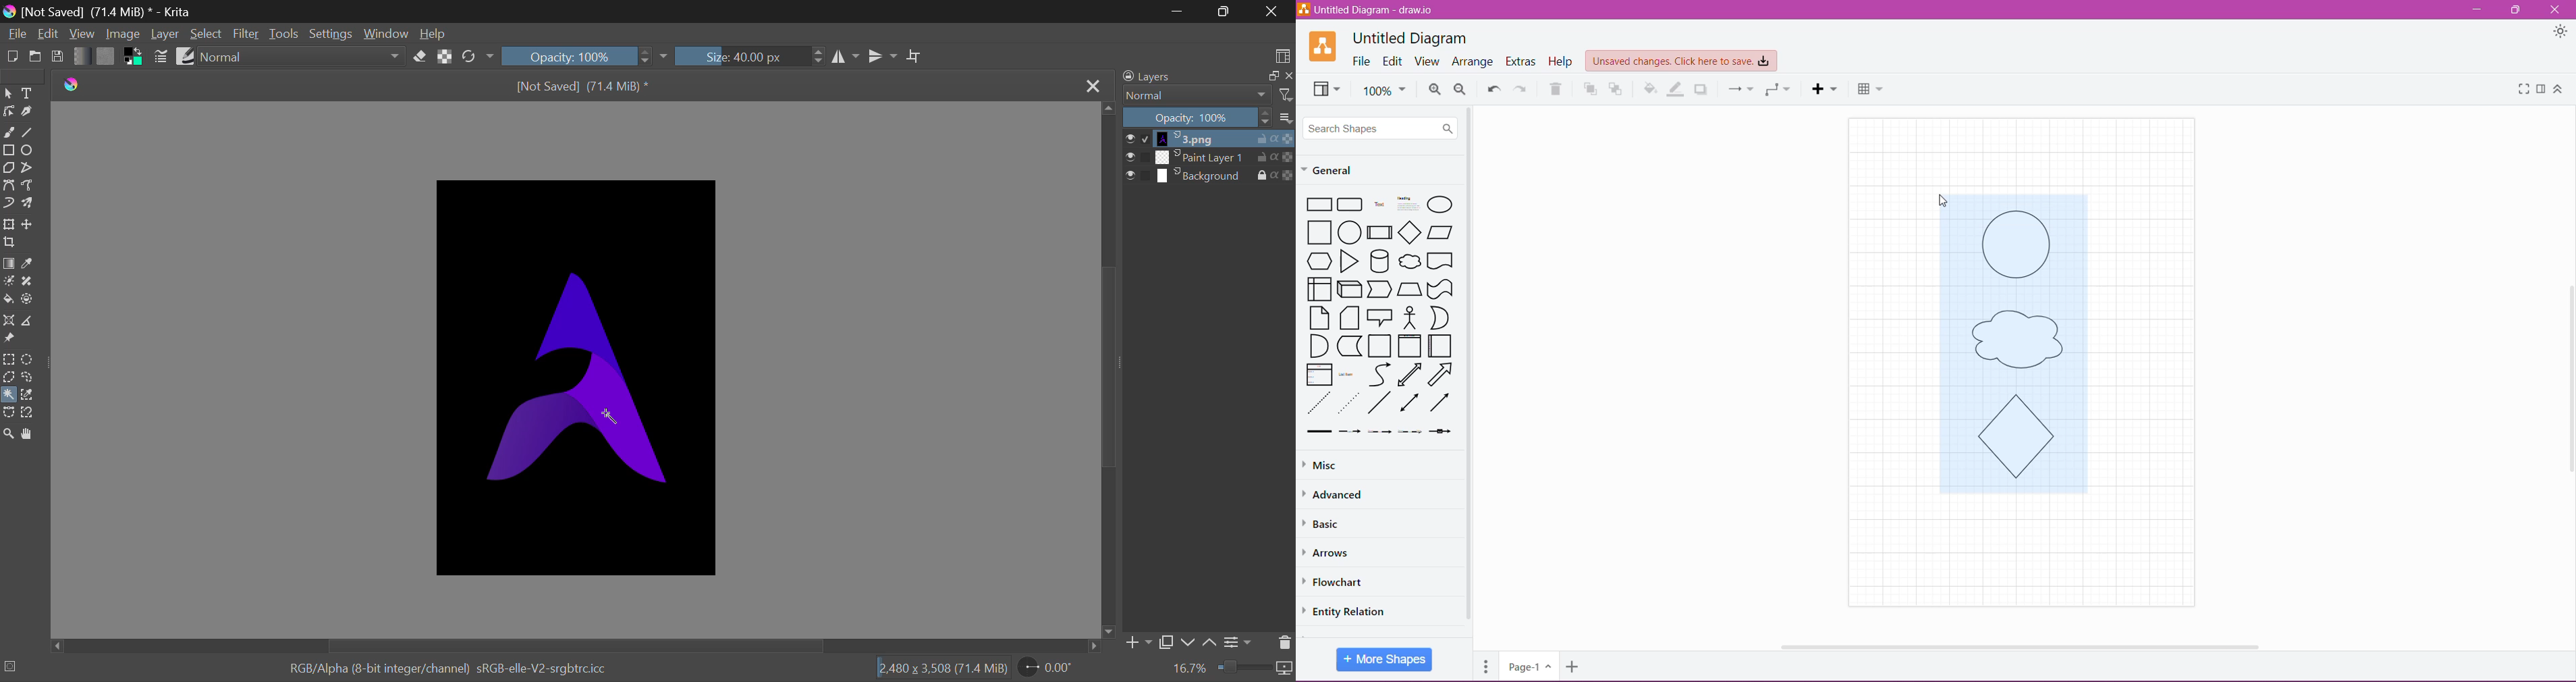  I want to click on logo, so click(11, 13).